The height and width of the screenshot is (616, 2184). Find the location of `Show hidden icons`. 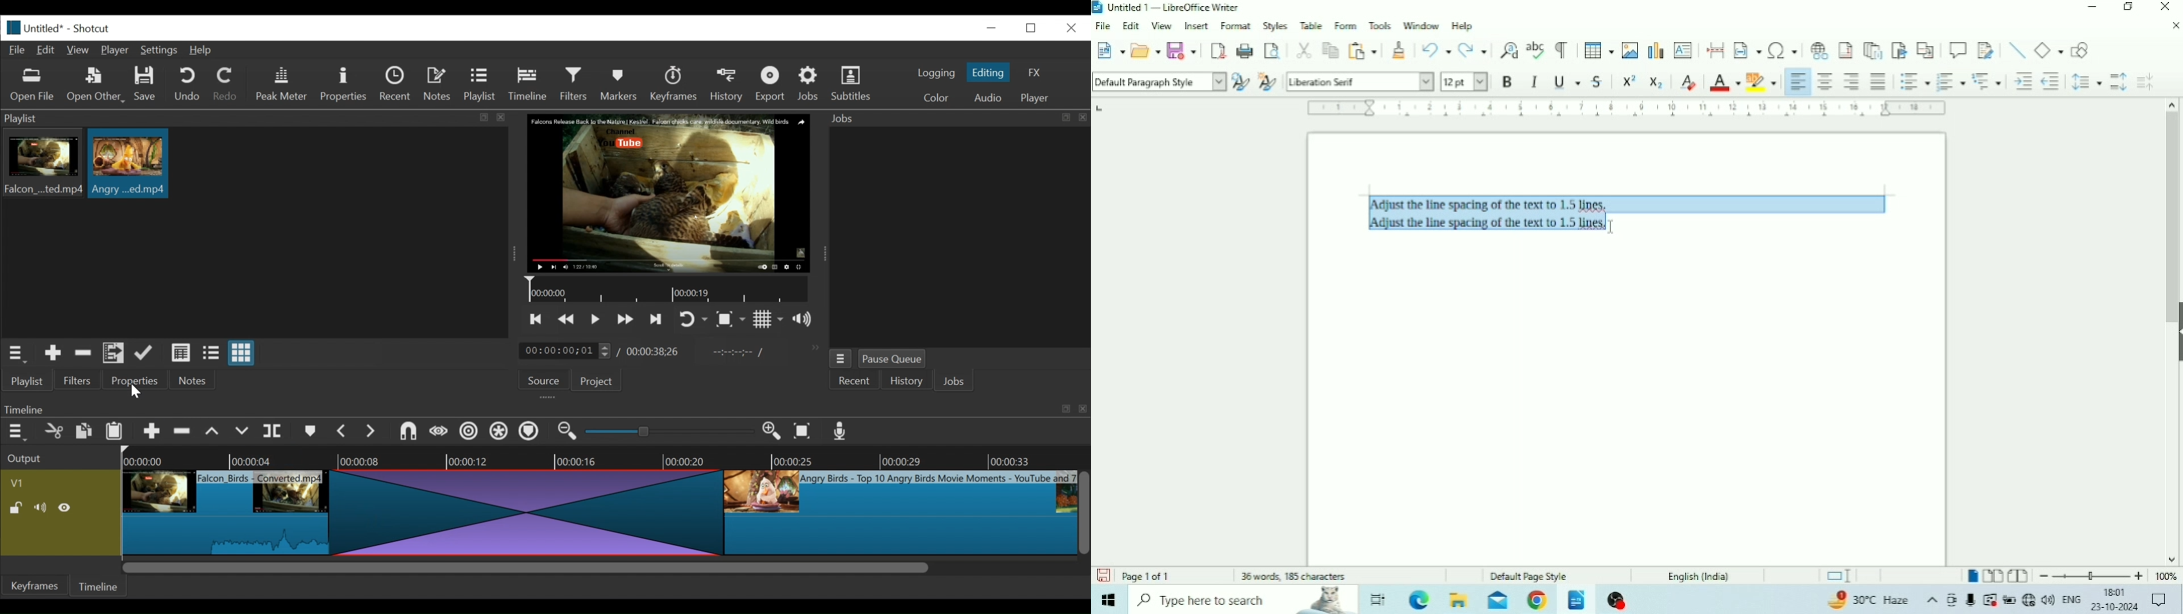

Show hidden icons is located at coordinates (1933, 600).